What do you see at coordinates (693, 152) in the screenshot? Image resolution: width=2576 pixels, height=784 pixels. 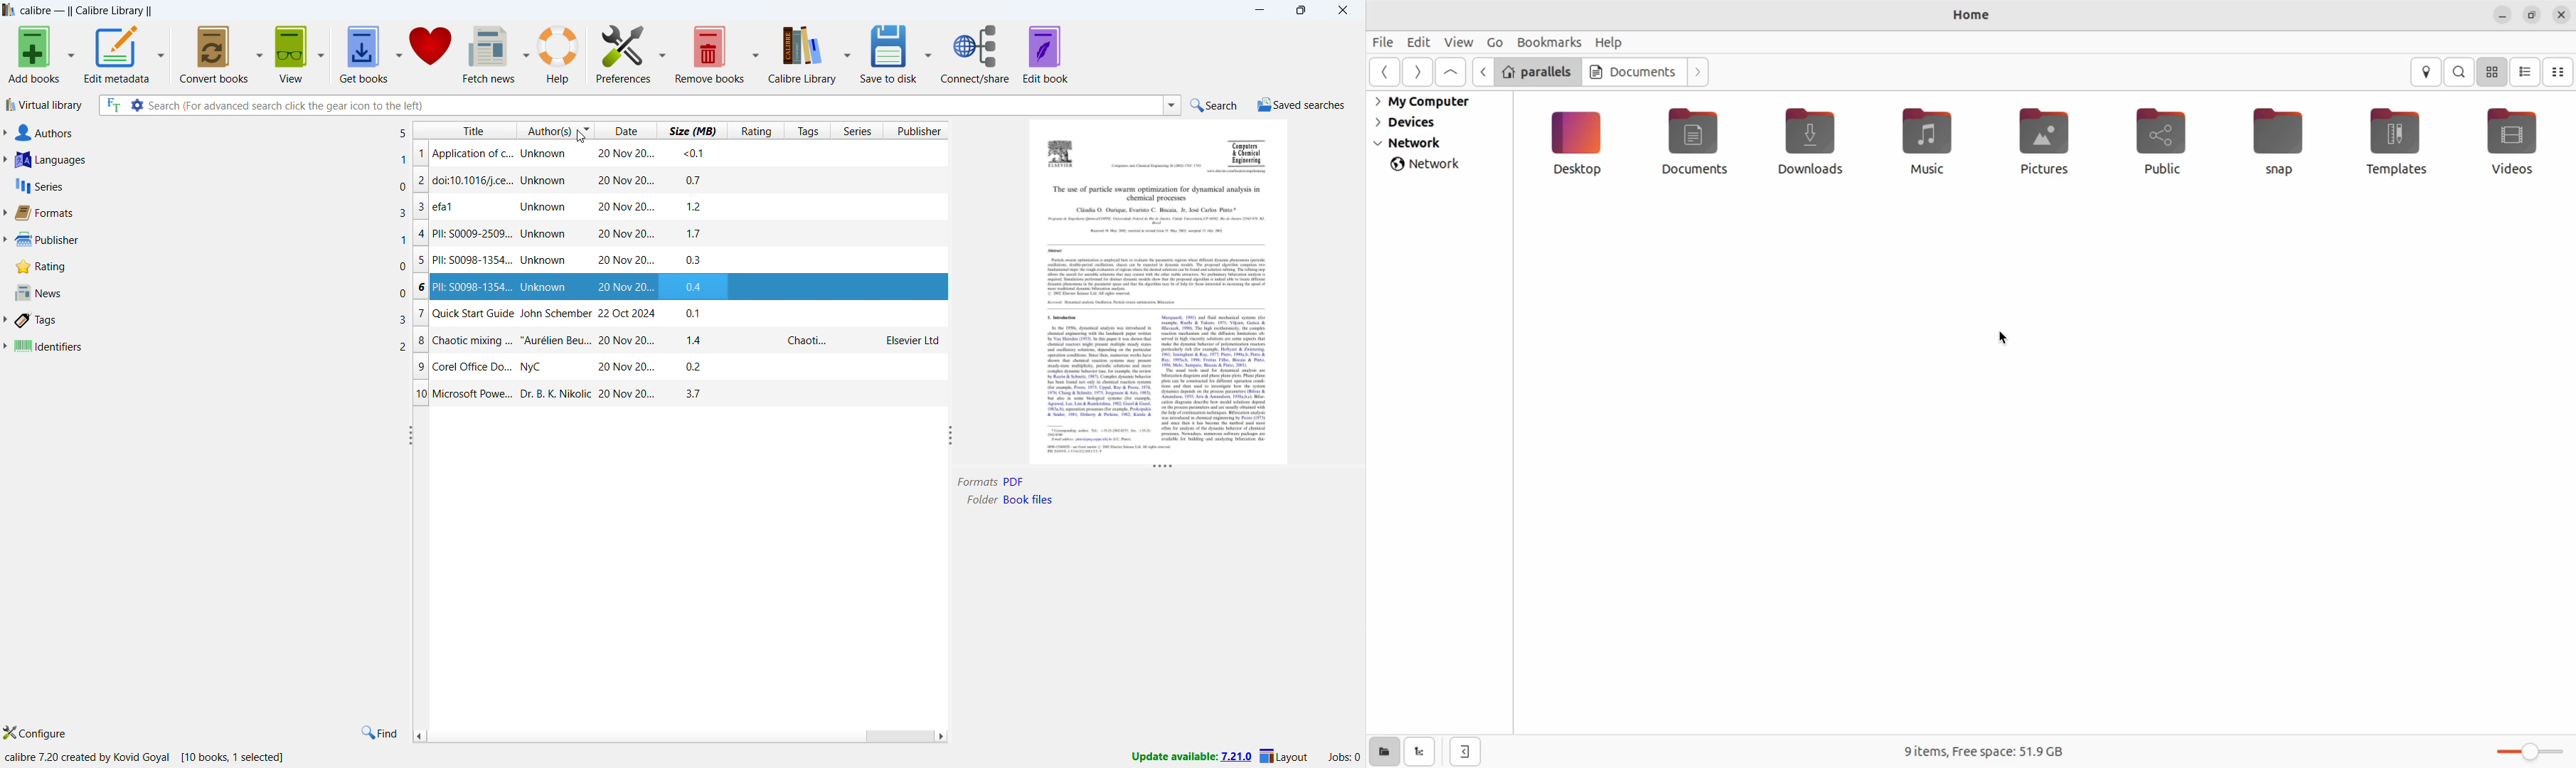 I see `<0.1` at bounding box center [693, 152].